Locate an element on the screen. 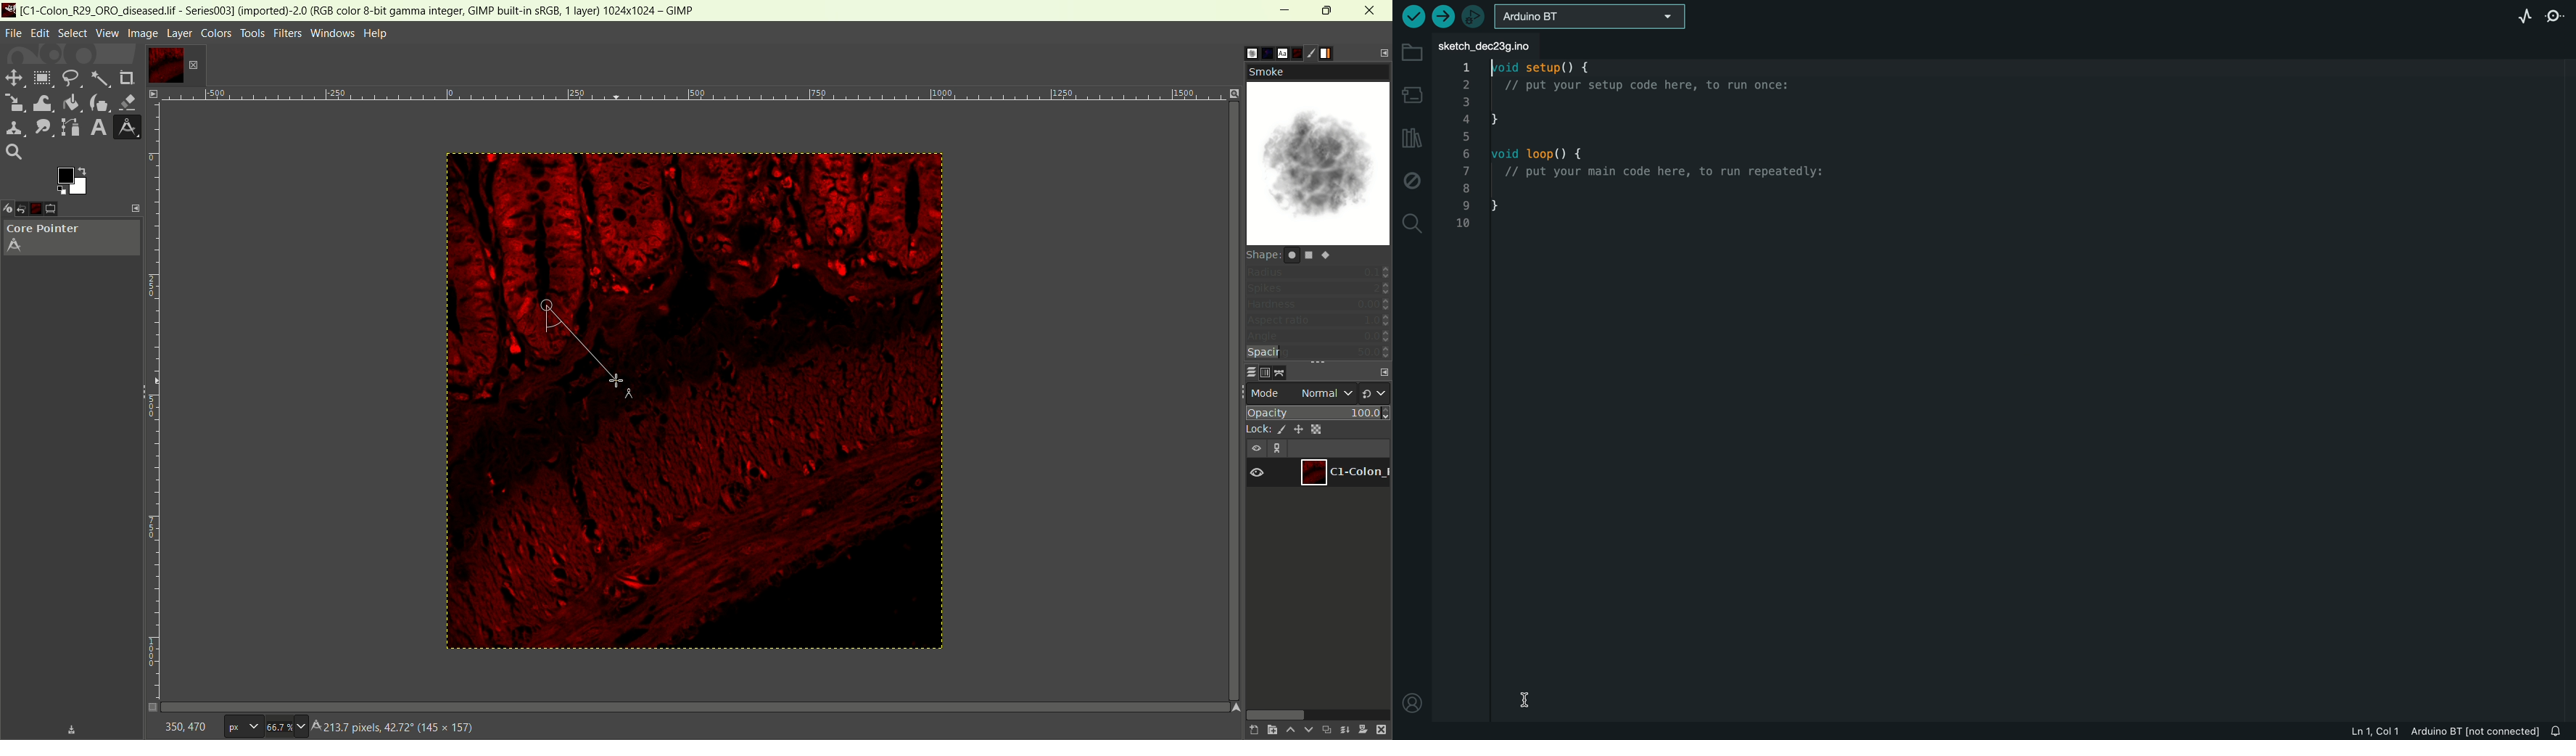 This screenshot has width=2576, height=756. layers is located at coordinates (1245, 371).